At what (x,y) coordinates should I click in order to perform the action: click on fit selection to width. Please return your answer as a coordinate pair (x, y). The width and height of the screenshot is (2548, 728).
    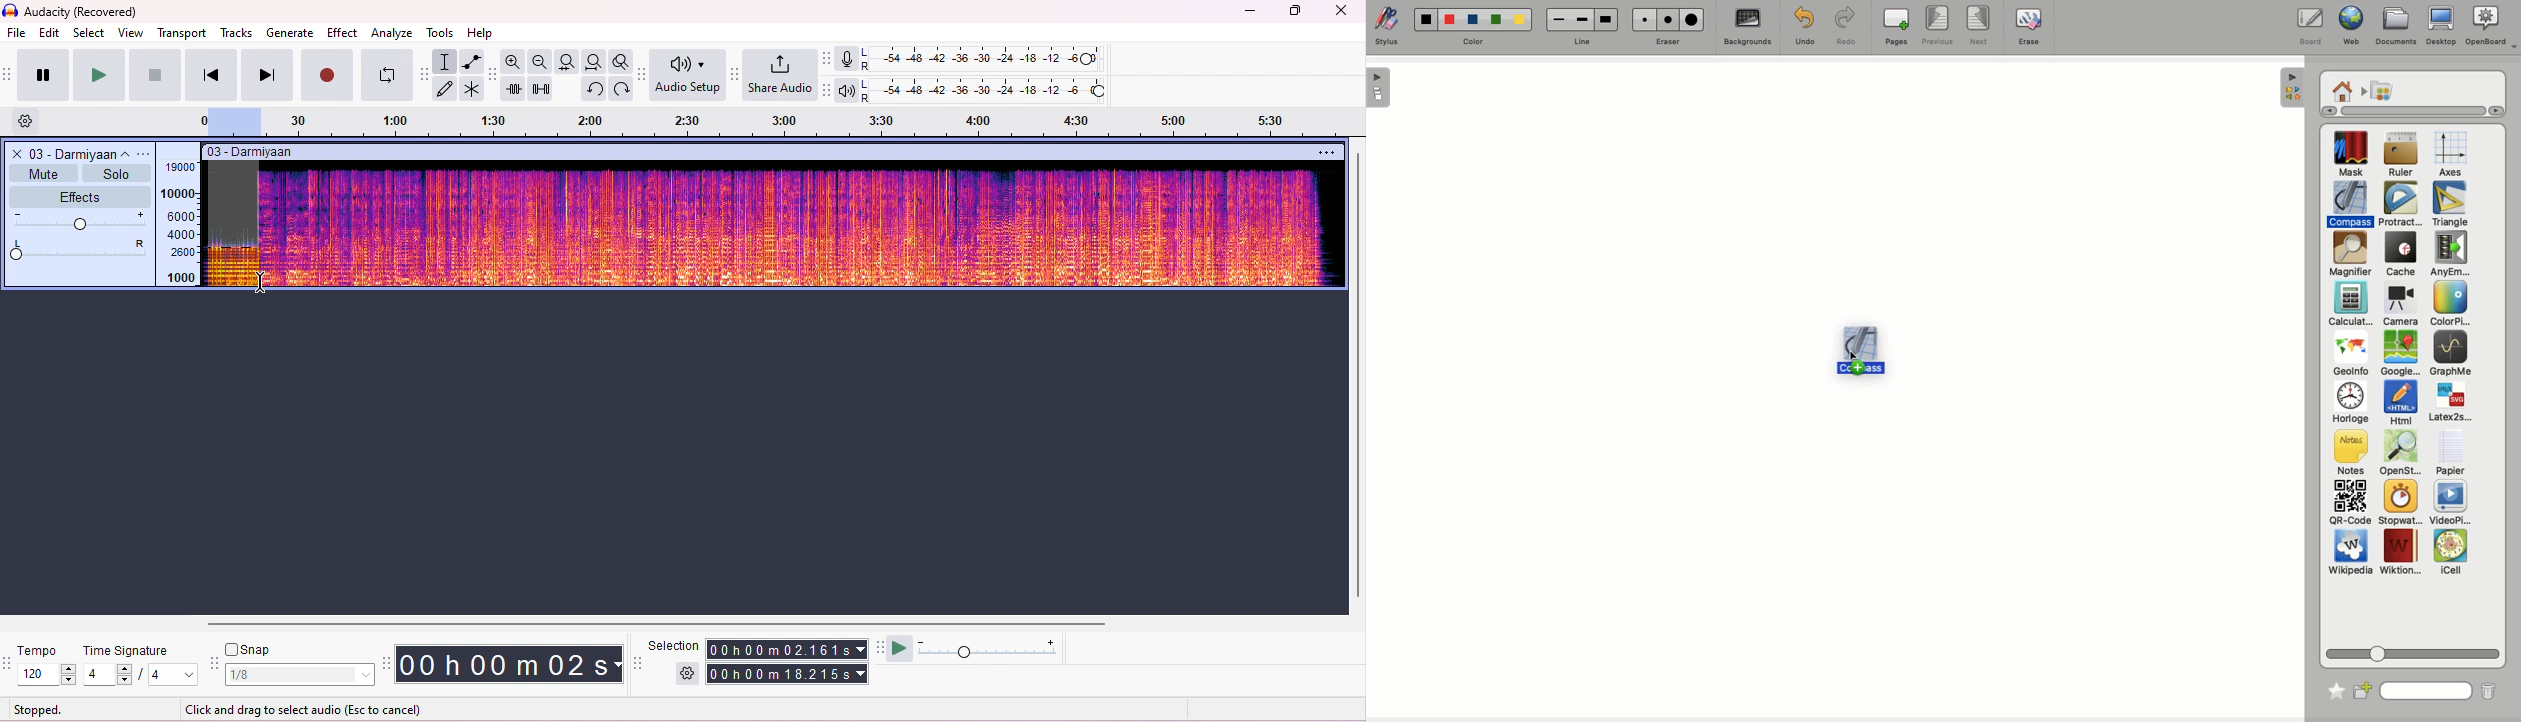
    Looking at the image, I should click on (567, 62).